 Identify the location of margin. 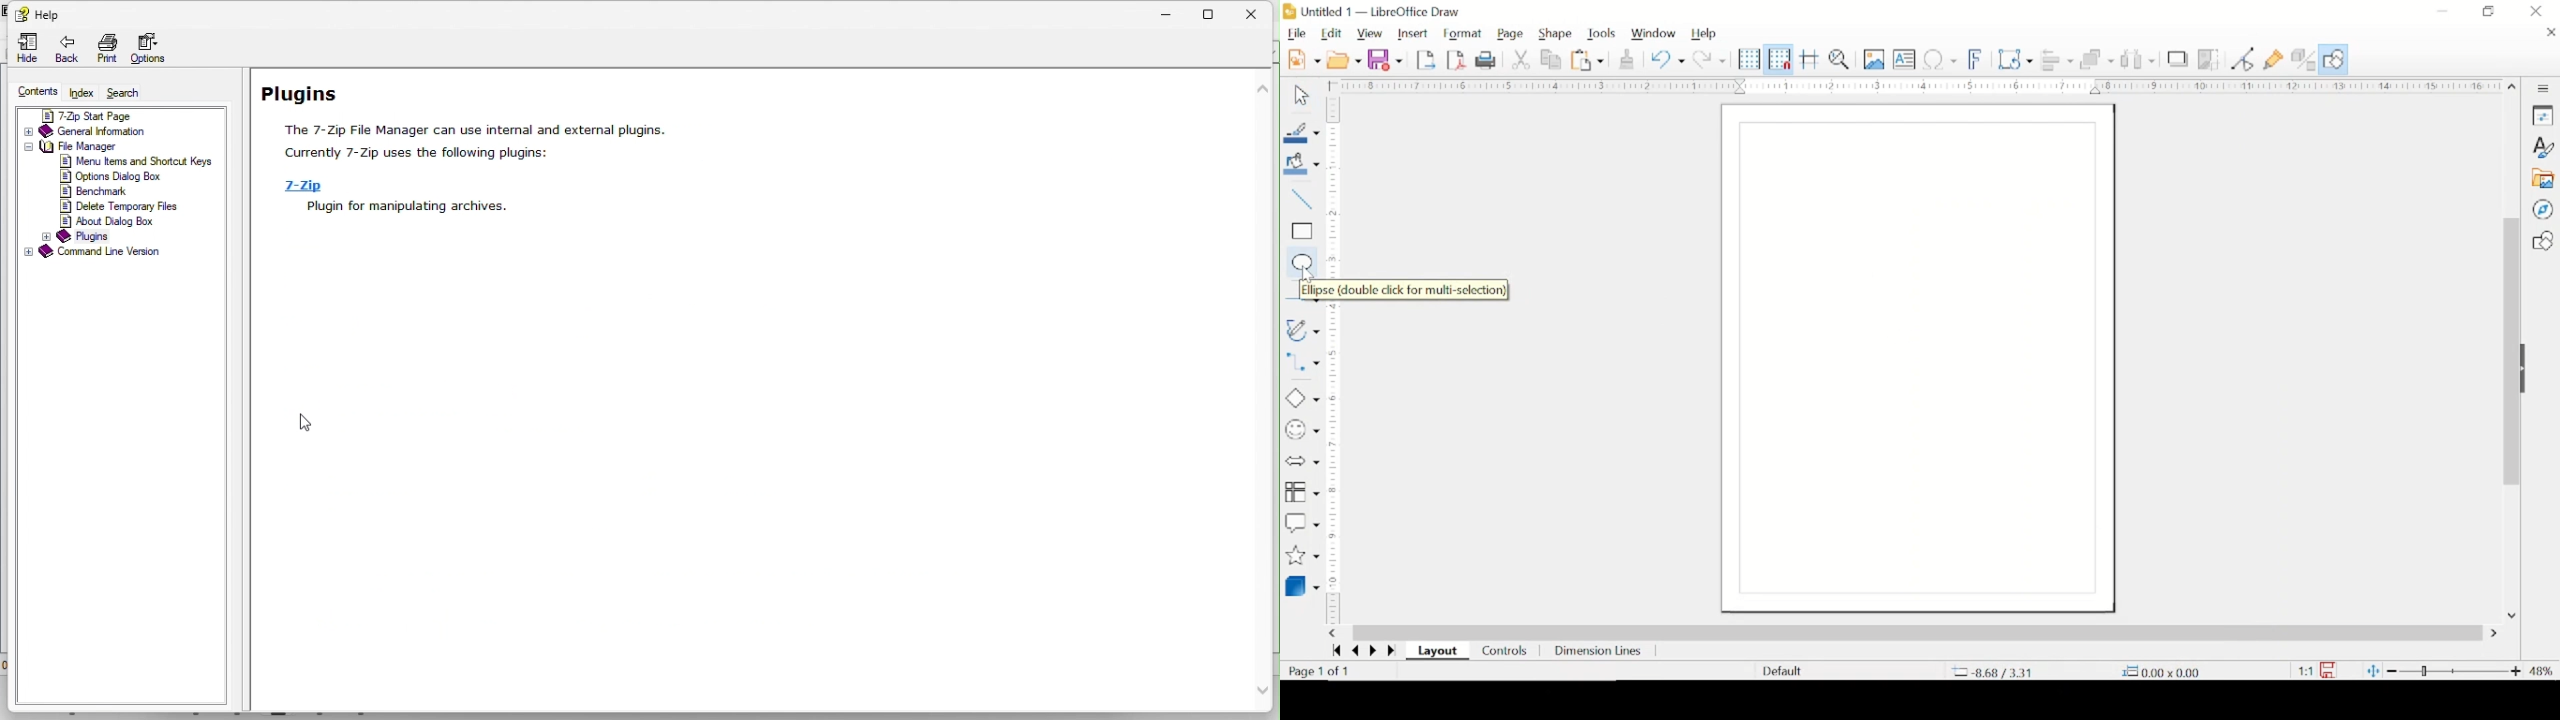
(1922, 85).